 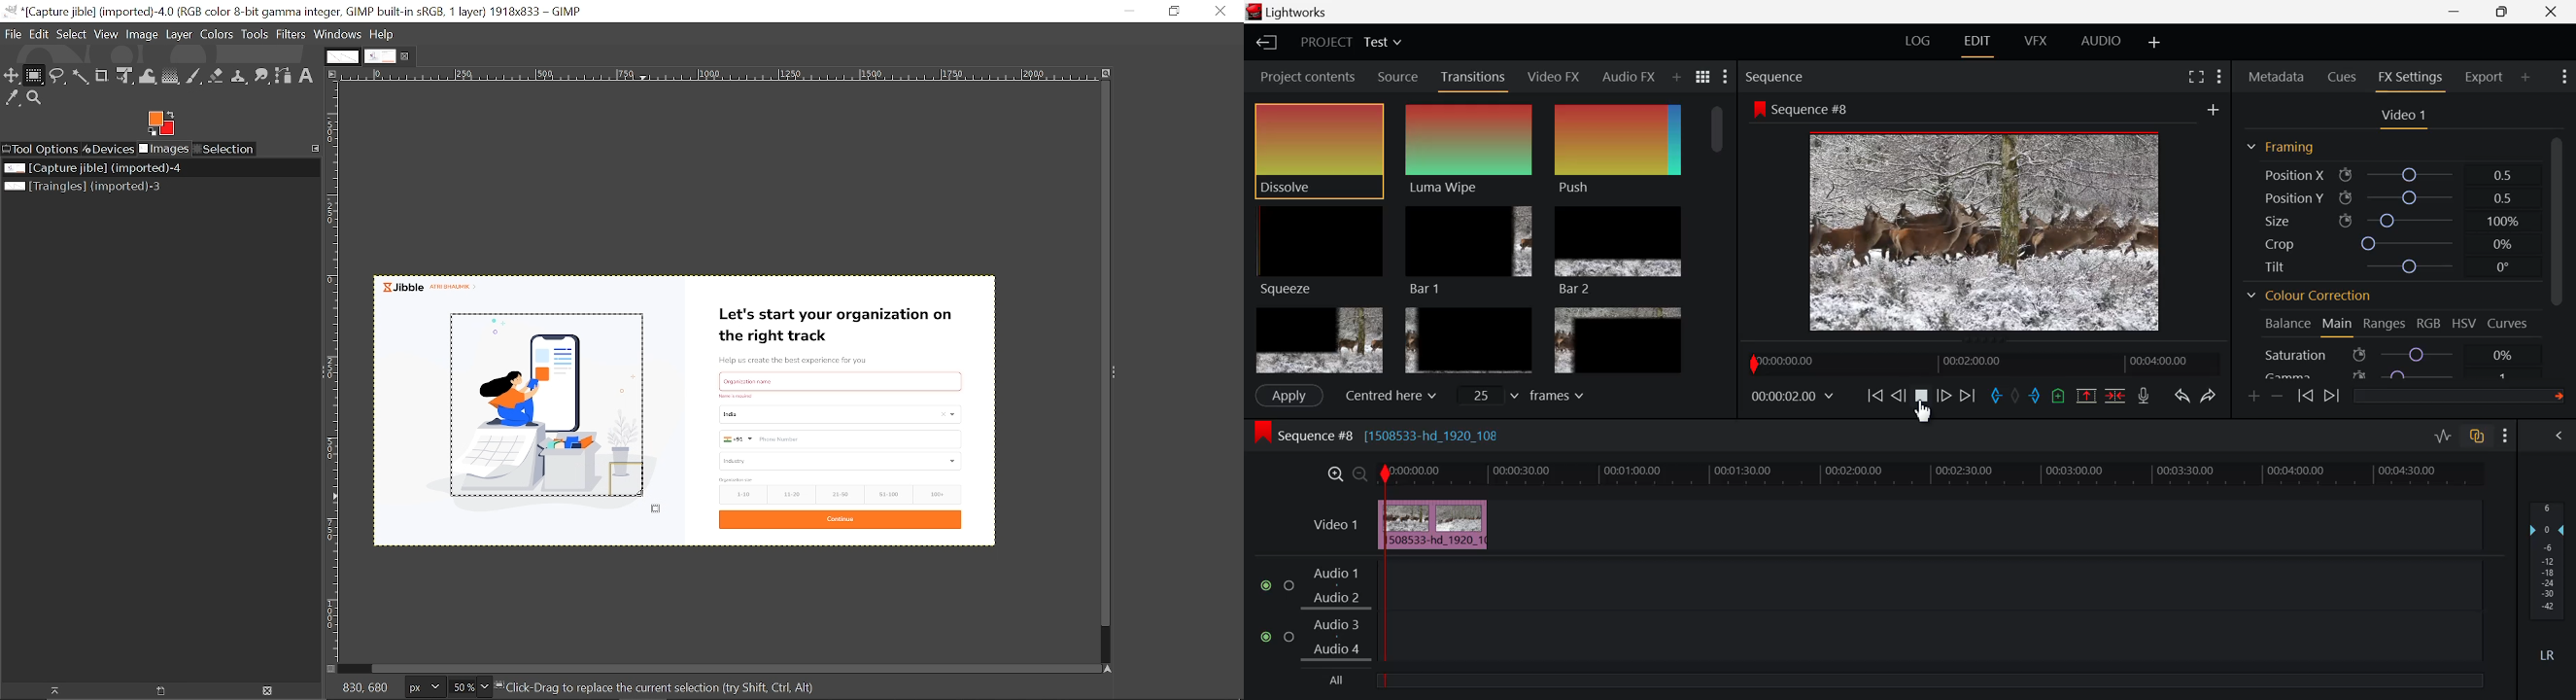 I want to click on Add, so click(x=2213, y=110).